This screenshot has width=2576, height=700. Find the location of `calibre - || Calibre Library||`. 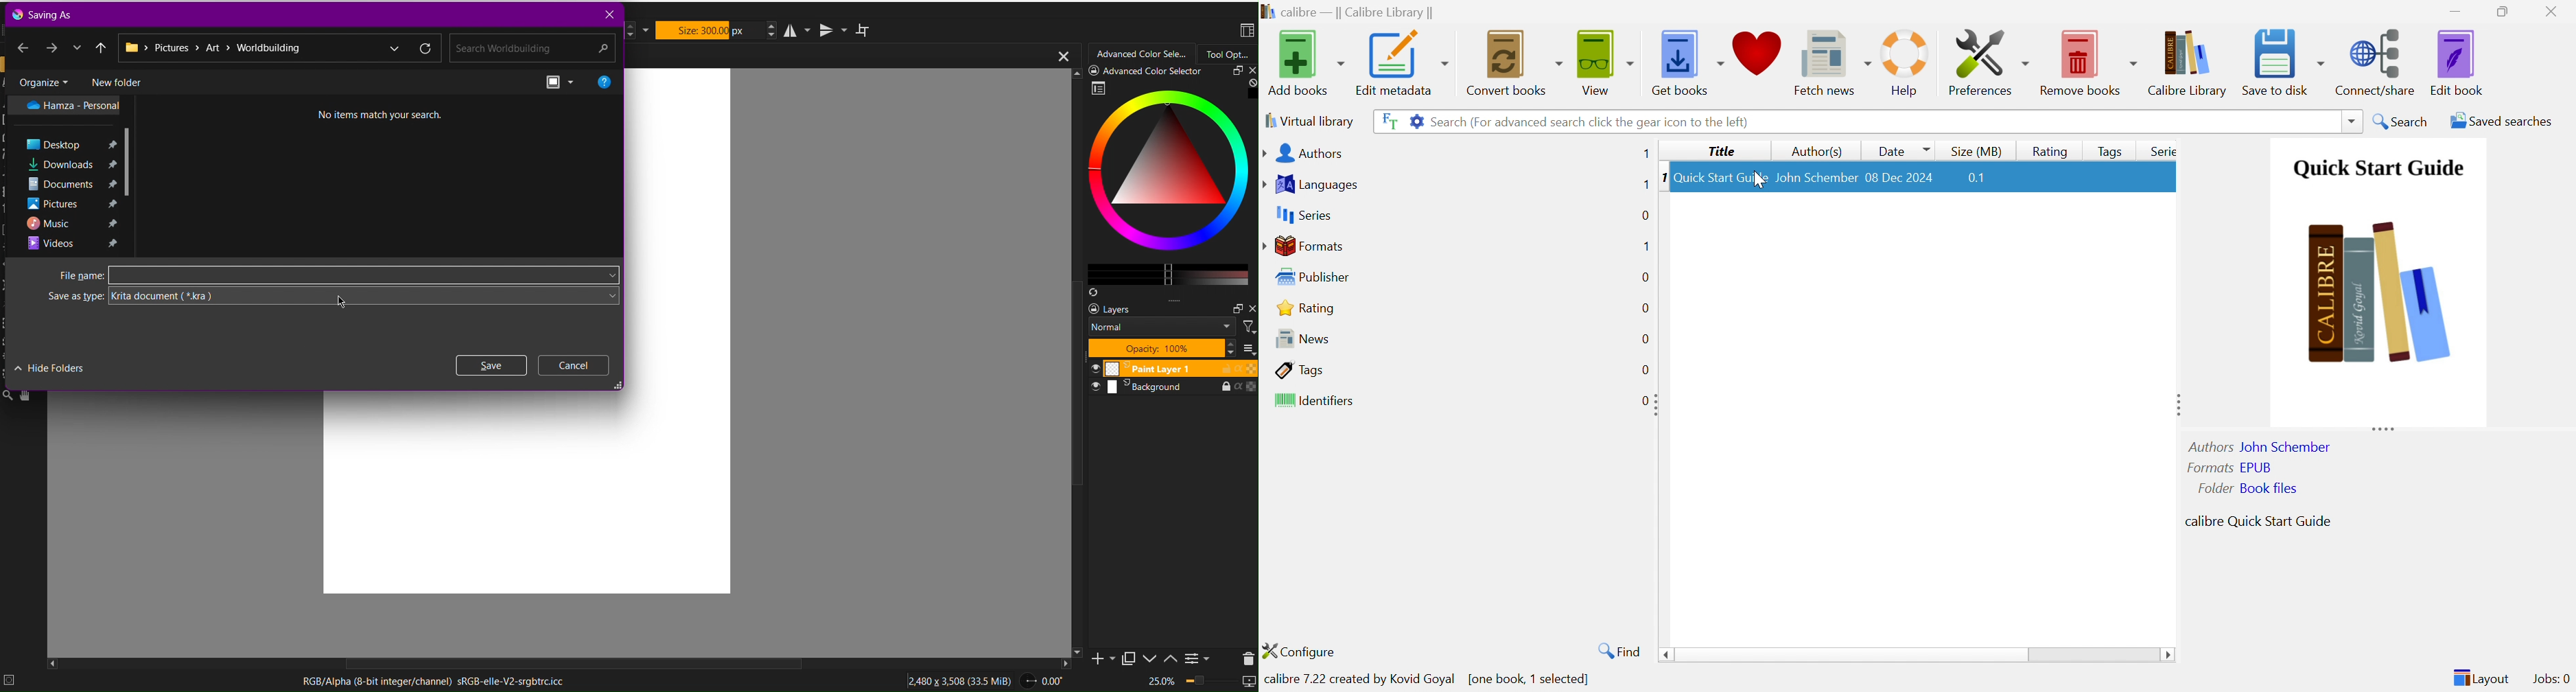

calibre - || Calibre Library|| is located at coordinates (1350, 12).